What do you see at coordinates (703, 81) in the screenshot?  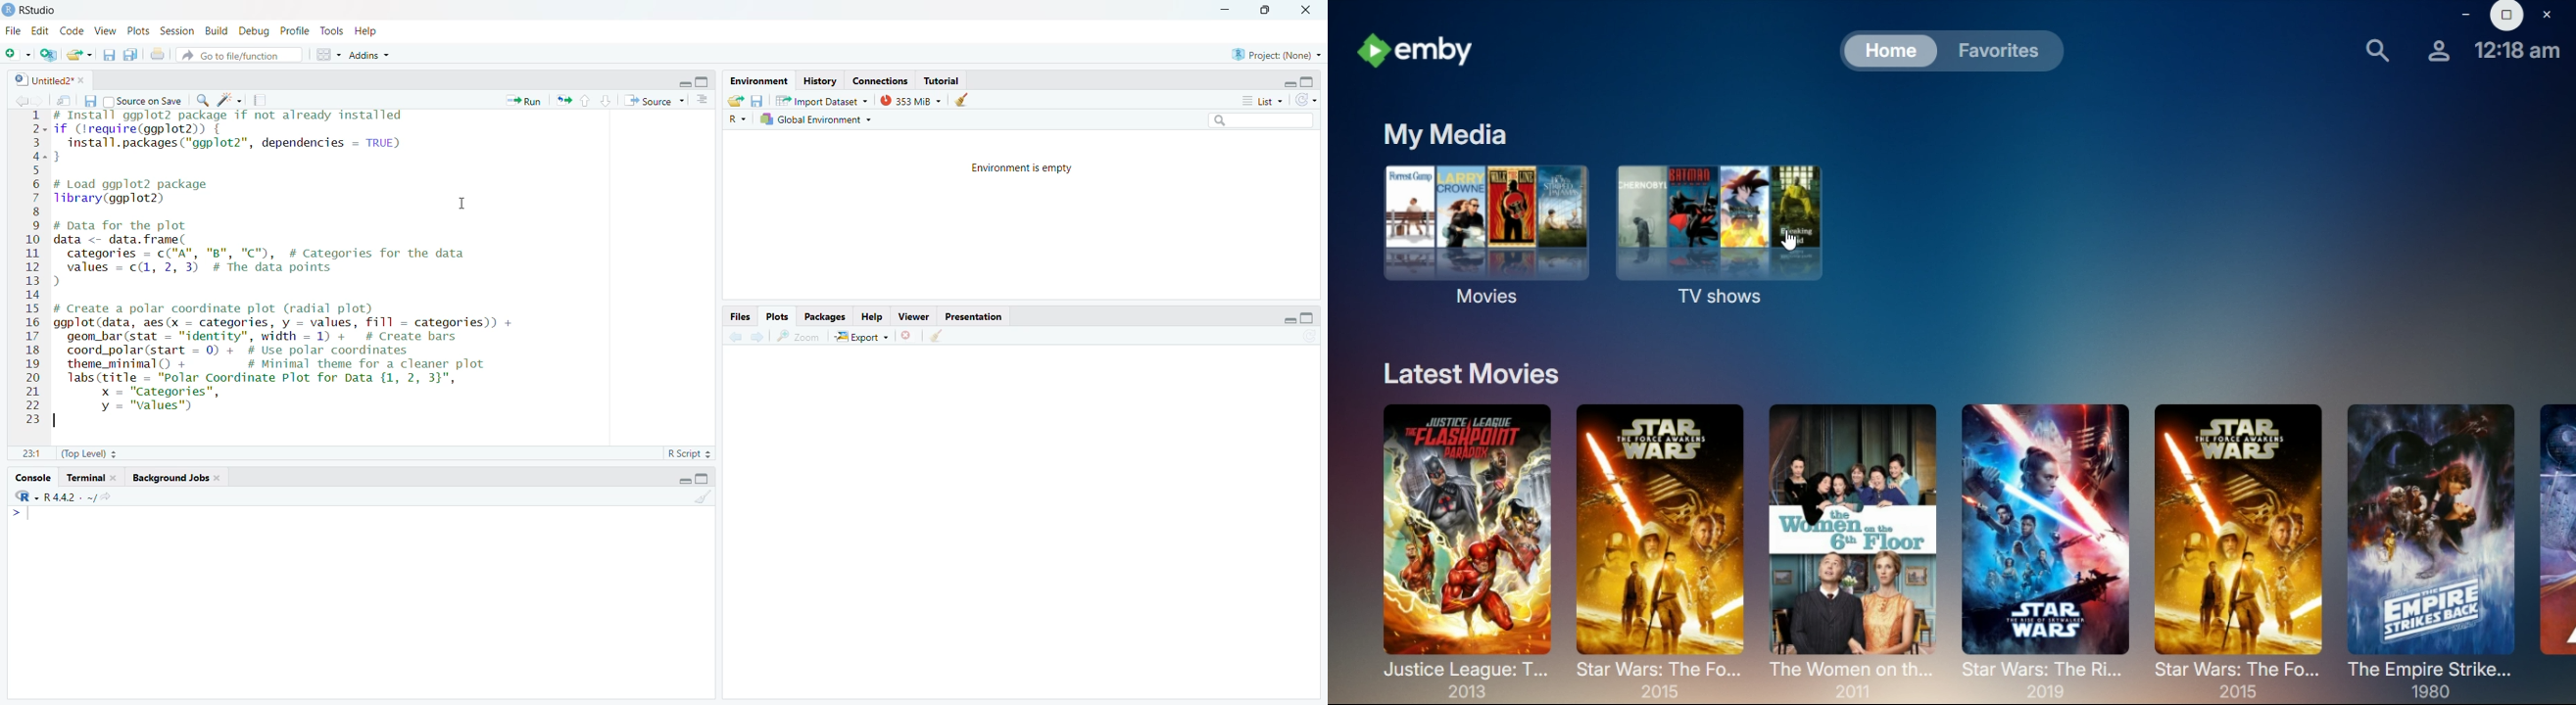 I see `hide console` at bounding box center [703, 81].